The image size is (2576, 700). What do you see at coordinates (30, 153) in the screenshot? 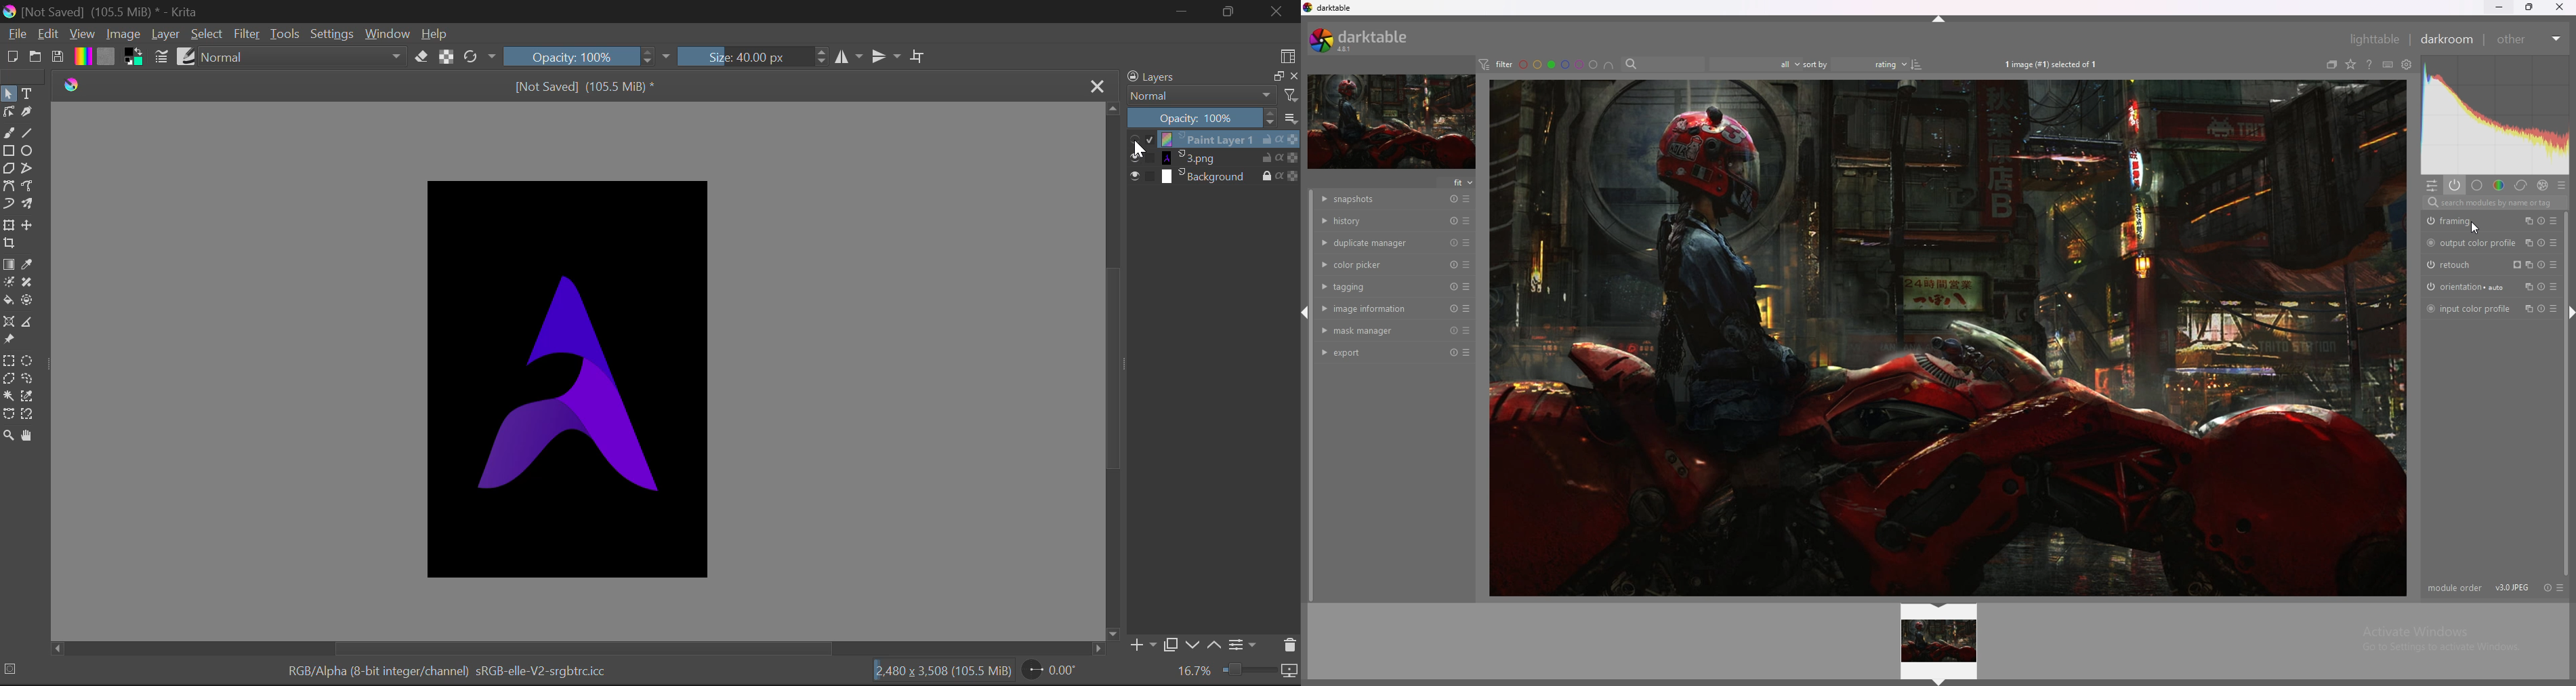
I see `Elipses` at bounding box center [30, 153].